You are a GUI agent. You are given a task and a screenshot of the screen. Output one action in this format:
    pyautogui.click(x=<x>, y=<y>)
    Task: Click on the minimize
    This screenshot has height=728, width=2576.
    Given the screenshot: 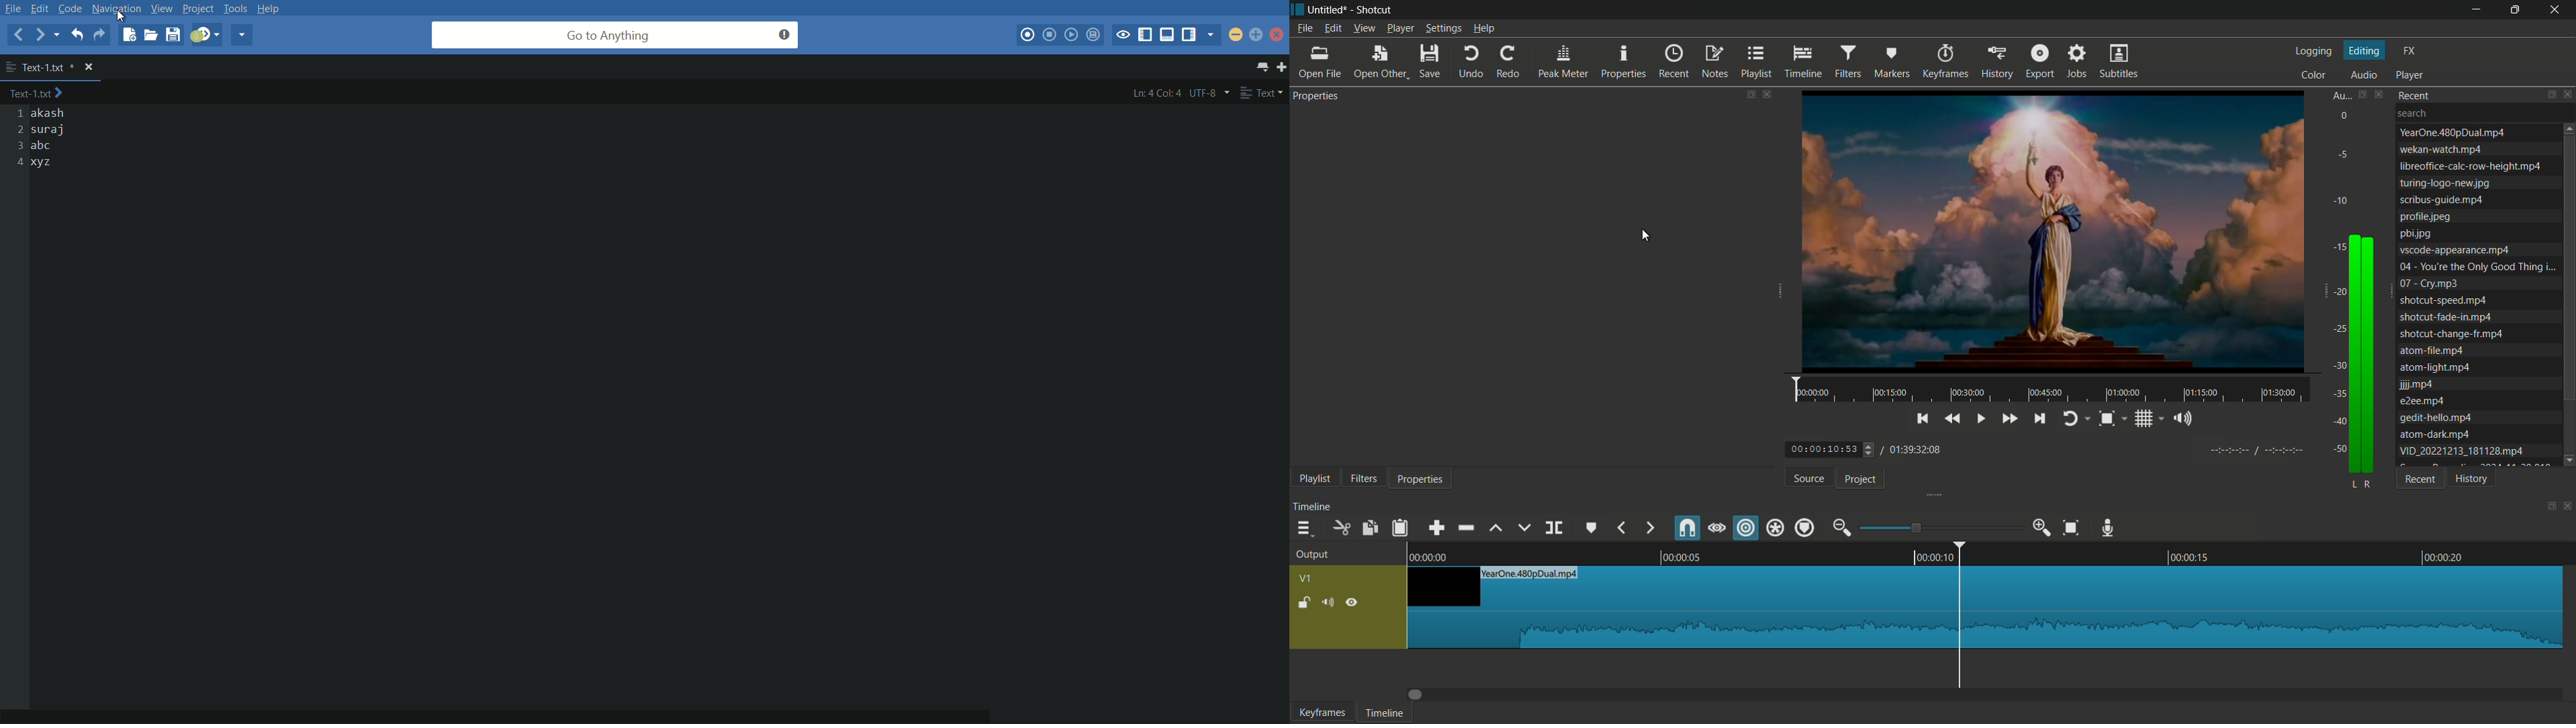 What is the action you would take?
    pyautogui.click(x=1236, y=34)
    